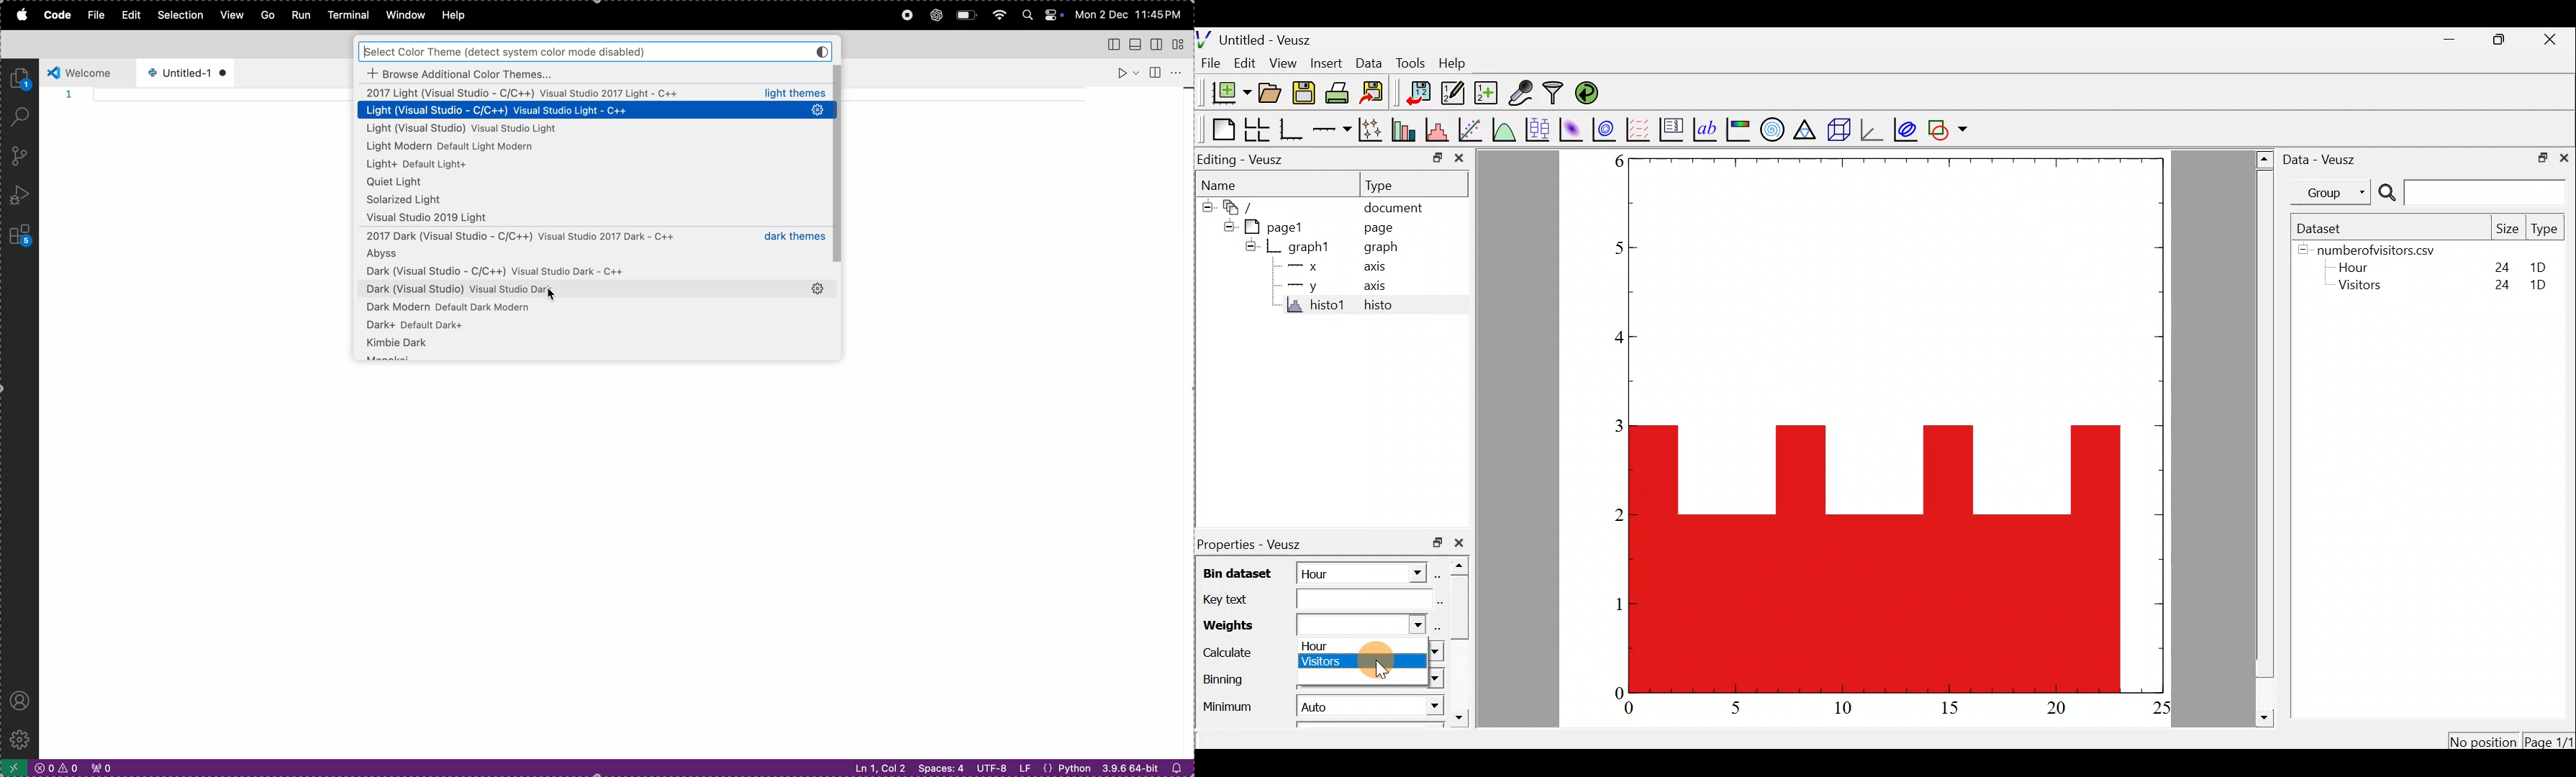  I want to click on battery, so click(968, 16).